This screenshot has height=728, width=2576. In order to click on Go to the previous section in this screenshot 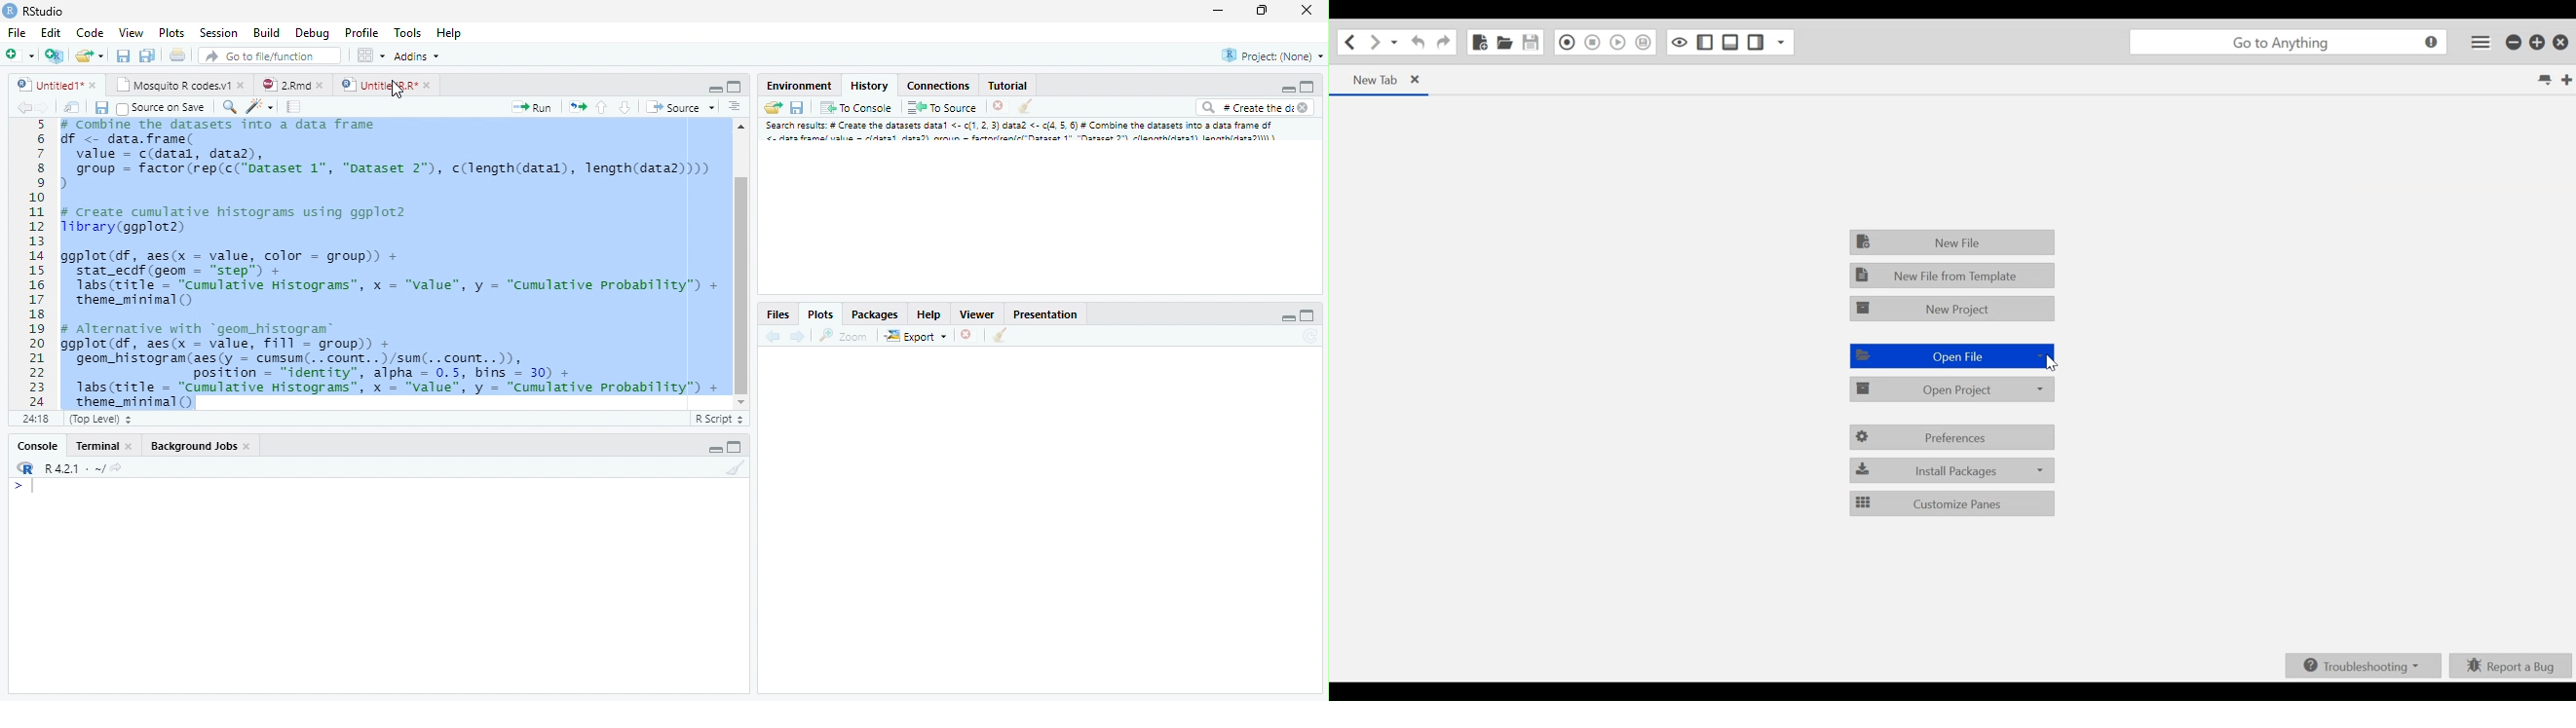, I will do `click(603, 110)`.